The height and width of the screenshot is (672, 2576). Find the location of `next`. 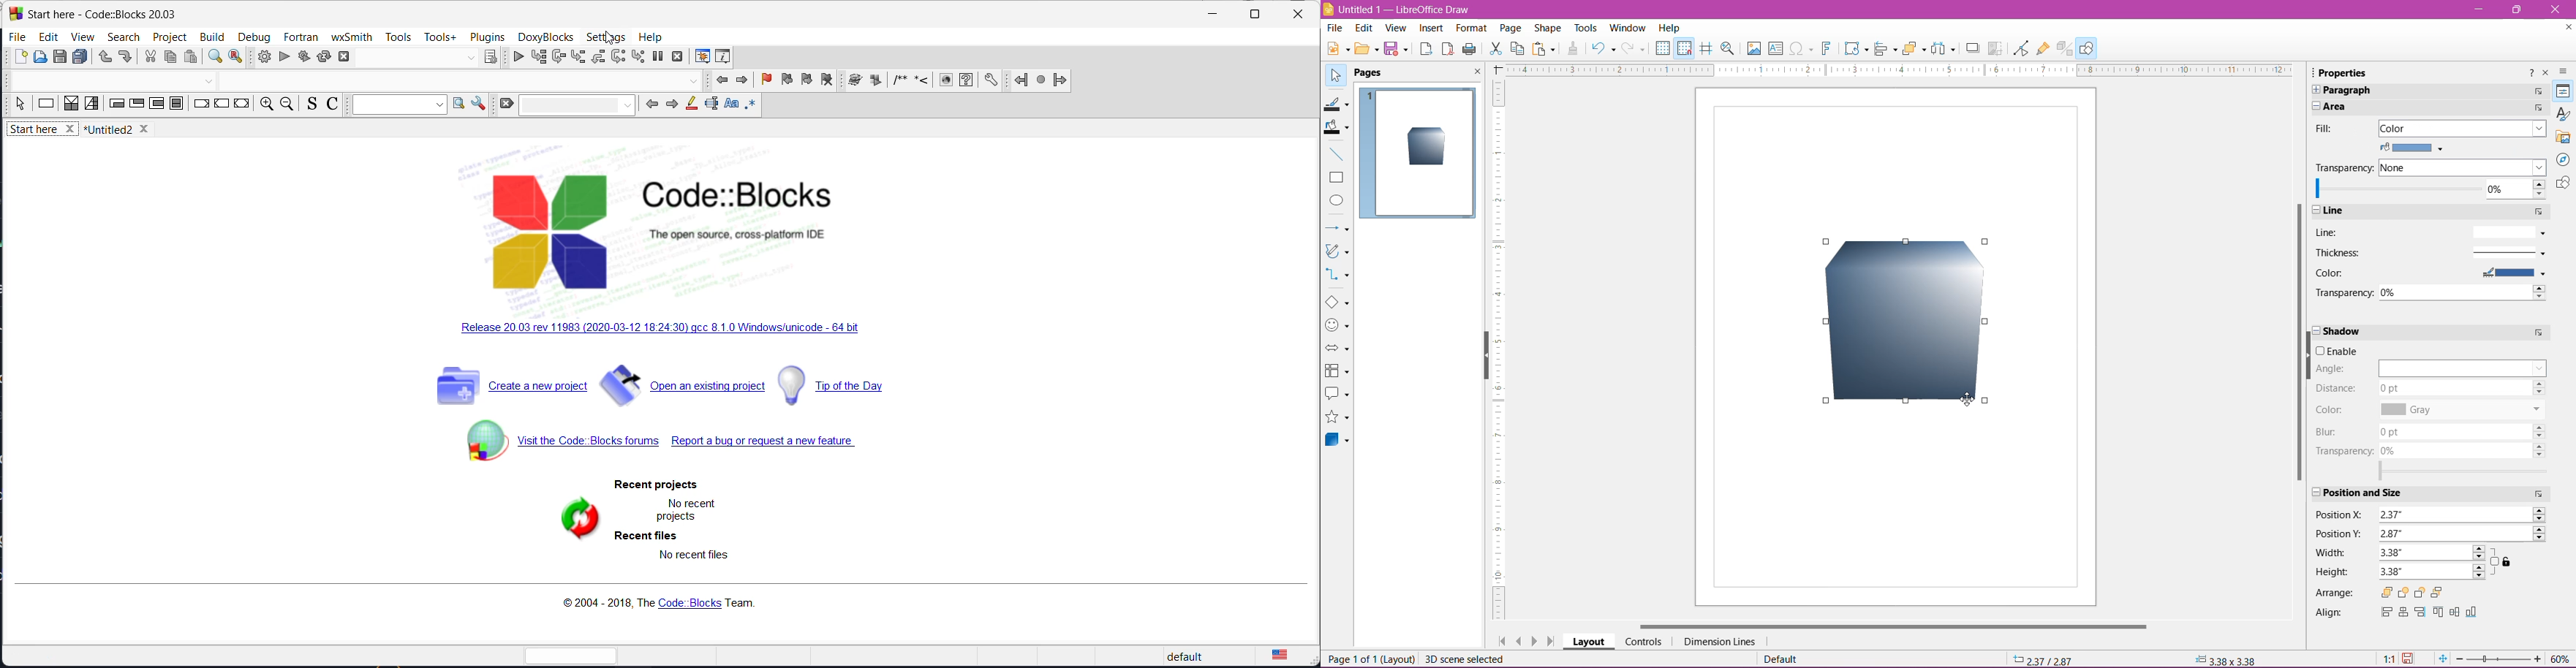

next is located at coordinates (742, 80).